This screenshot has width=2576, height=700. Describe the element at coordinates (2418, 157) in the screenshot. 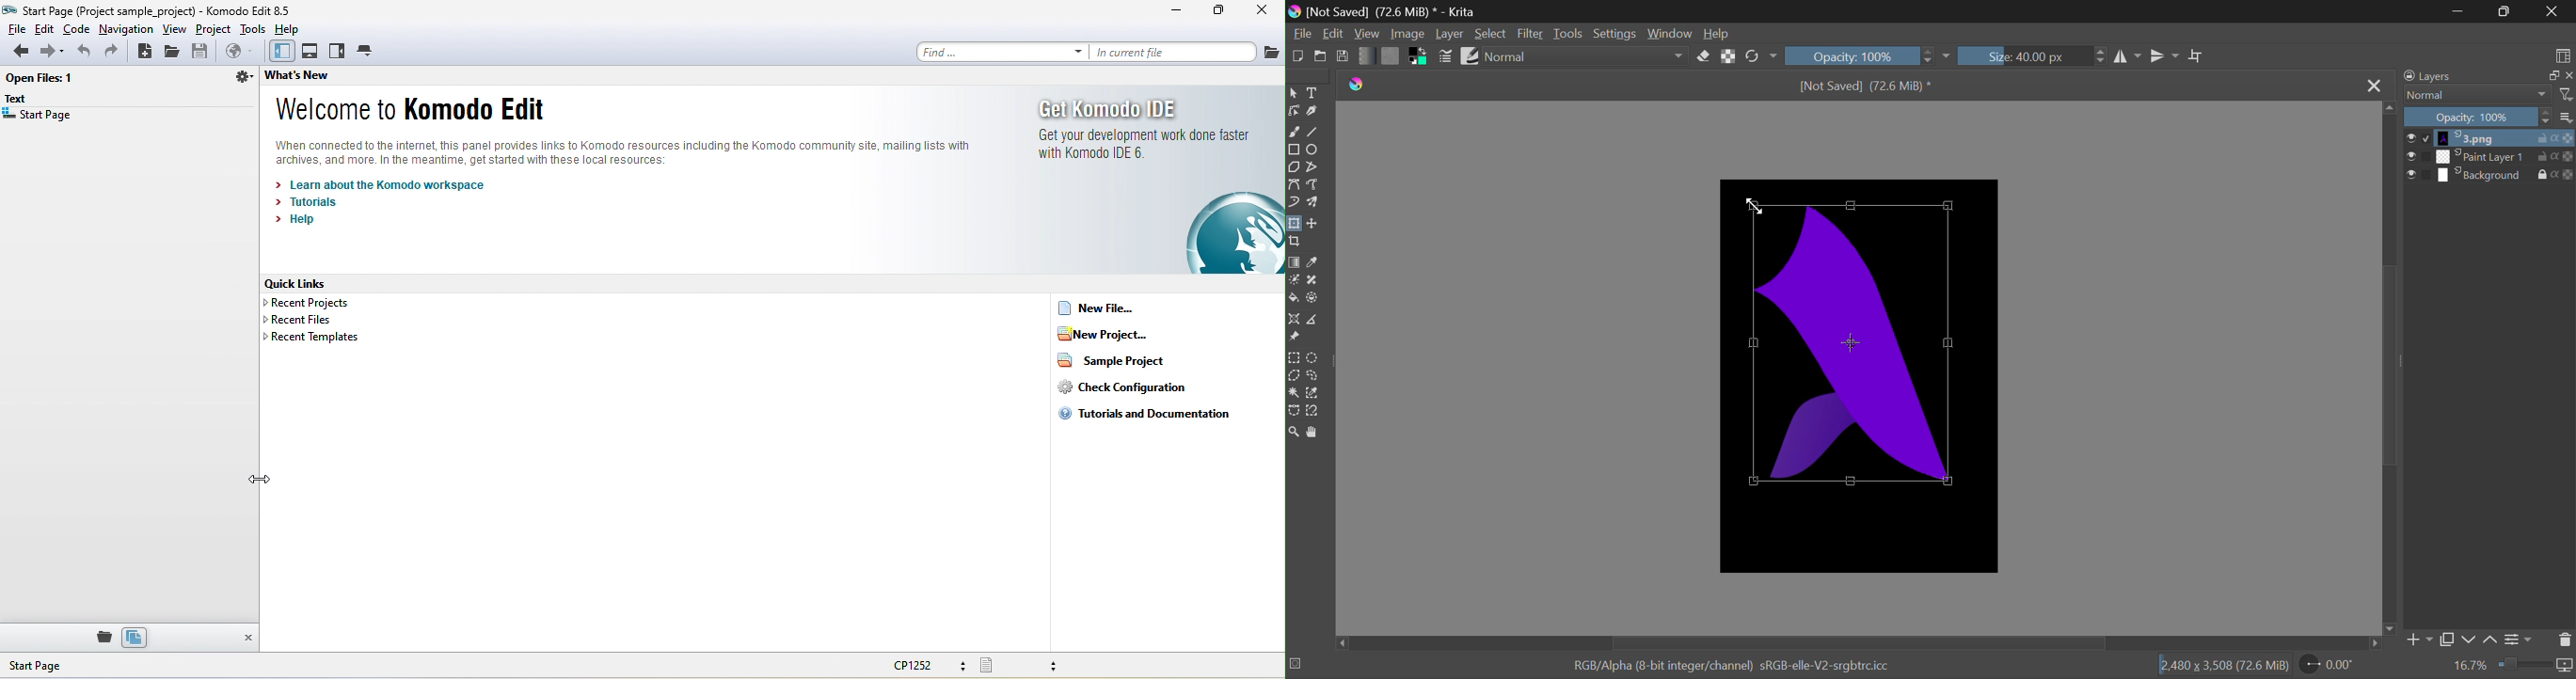

I see `checkbox` at that location.